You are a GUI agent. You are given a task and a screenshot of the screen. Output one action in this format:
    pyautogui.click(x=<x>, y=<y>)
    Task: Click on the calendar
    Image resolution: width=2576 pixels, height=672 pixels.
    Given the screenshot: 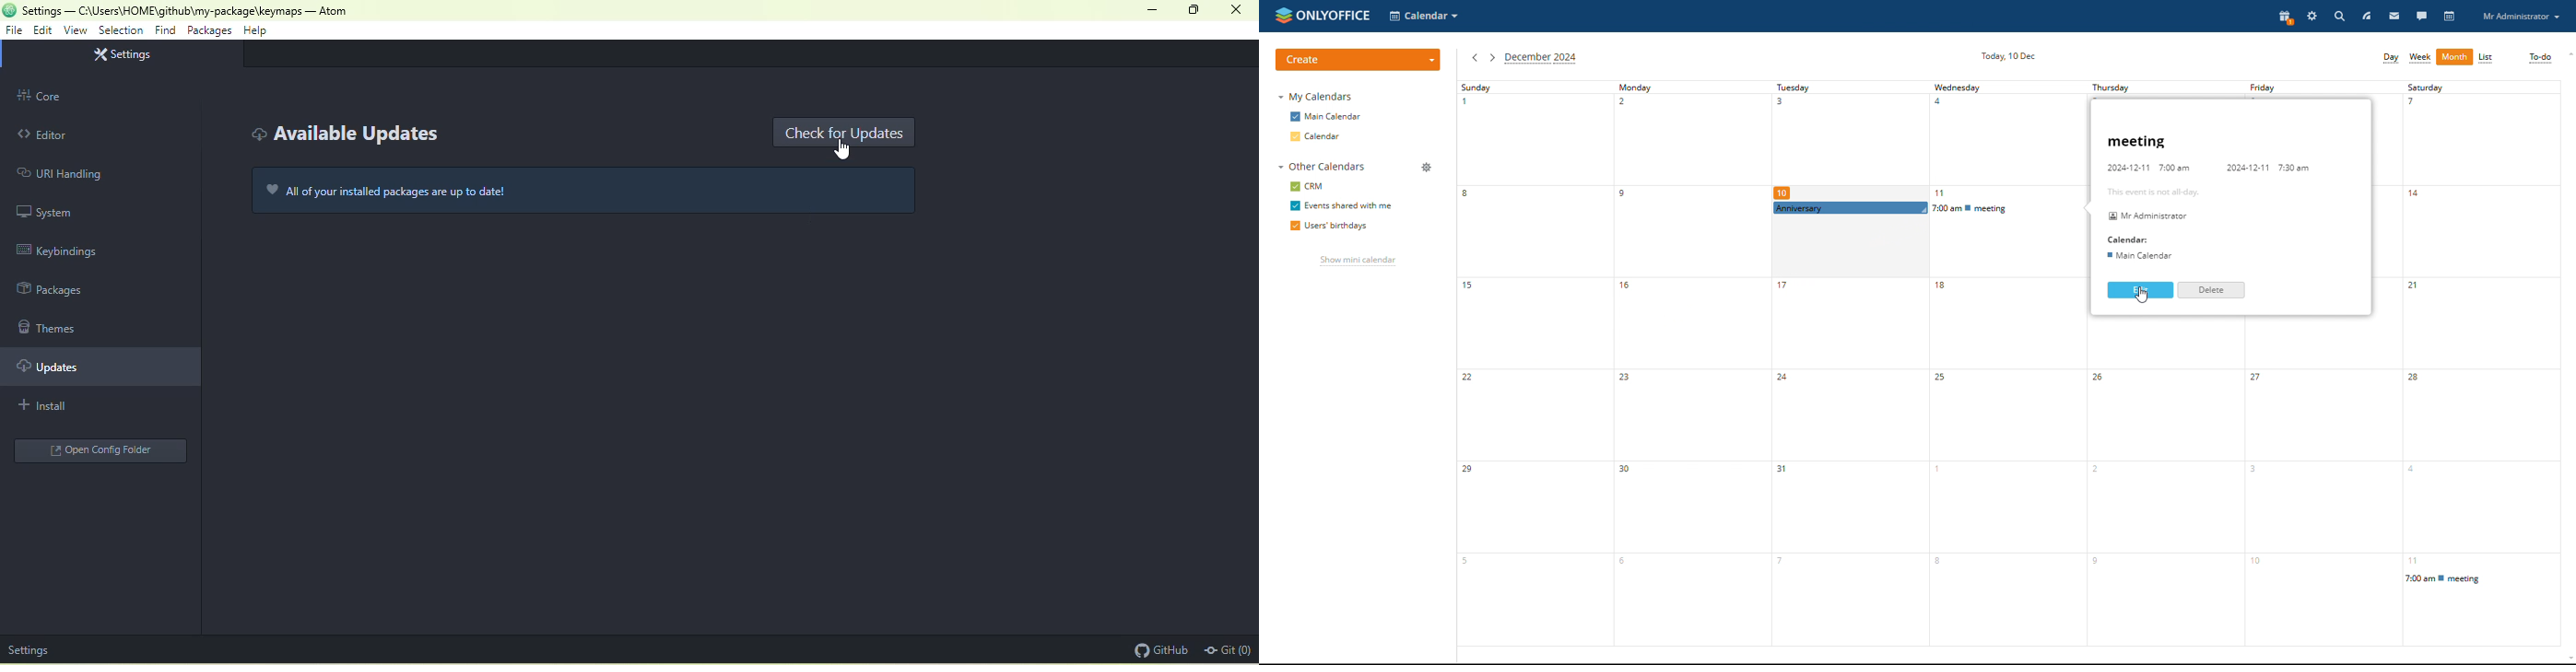 What is the action you would take?
    pyautogui.click(x=2448, y=16)
    